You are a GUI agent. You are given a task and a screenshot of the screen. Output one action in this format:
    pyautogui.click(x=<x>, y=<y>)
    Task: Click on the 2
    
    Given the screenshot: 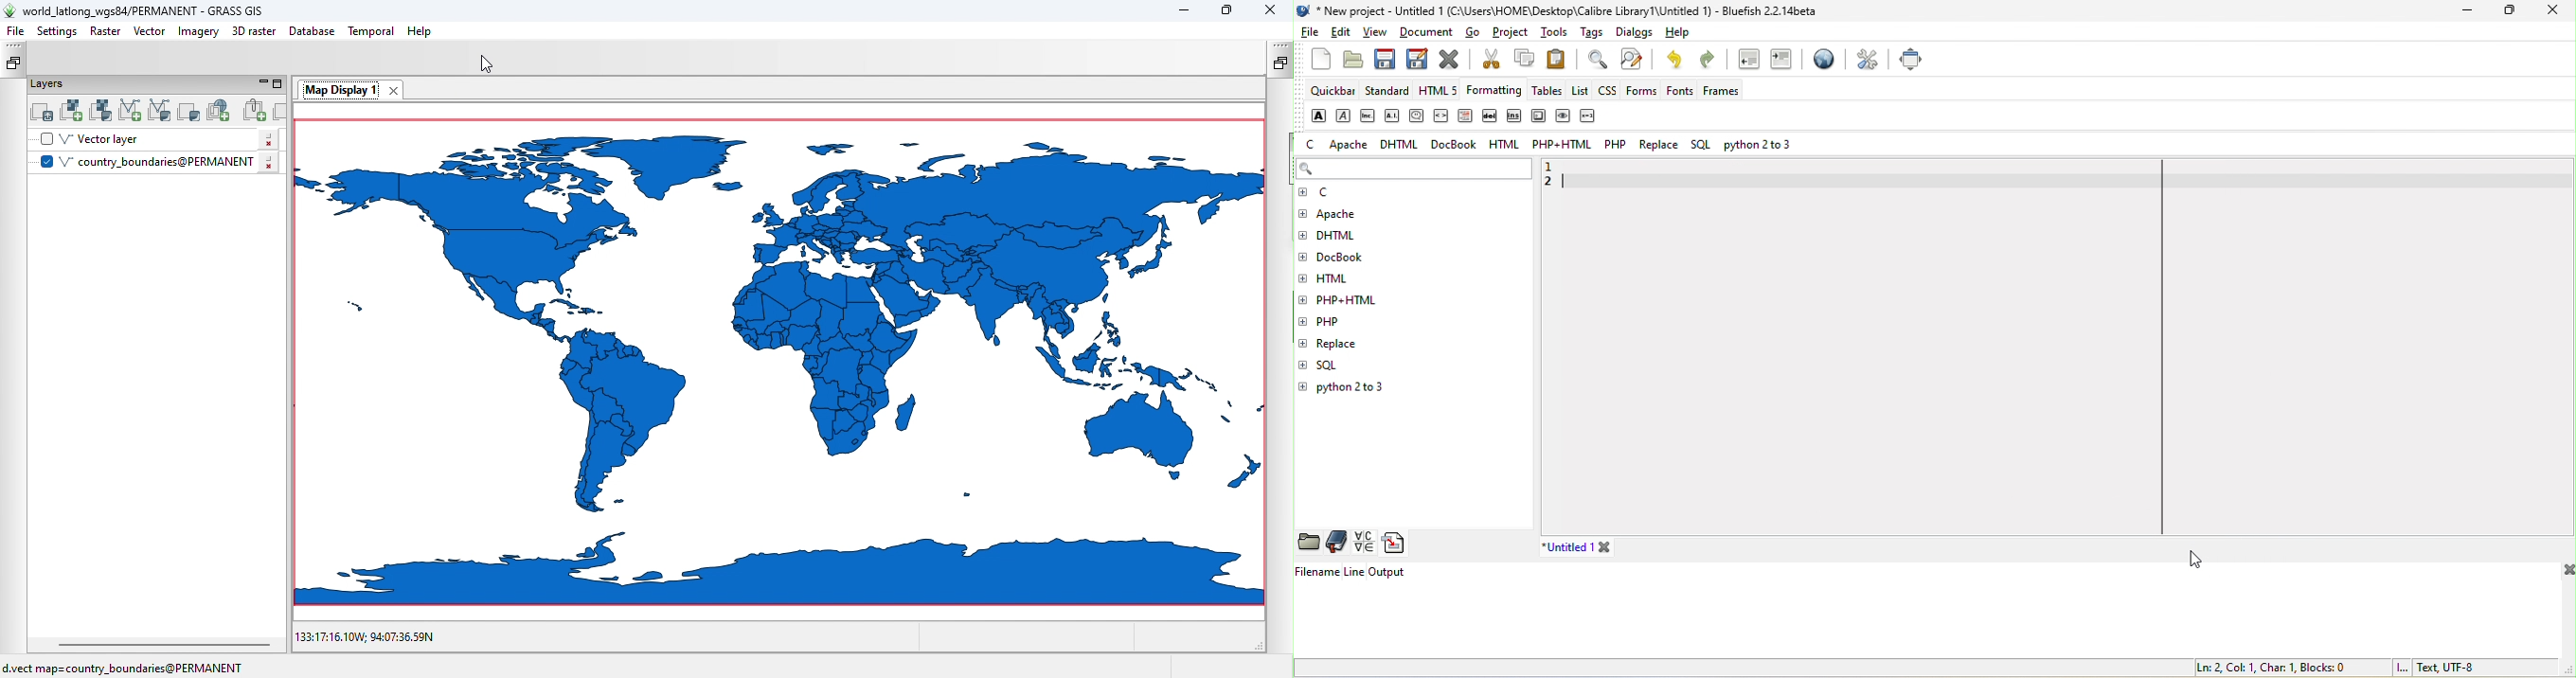 What is the action you would take?
    pyautogui.click(x=1554, y=184)
    